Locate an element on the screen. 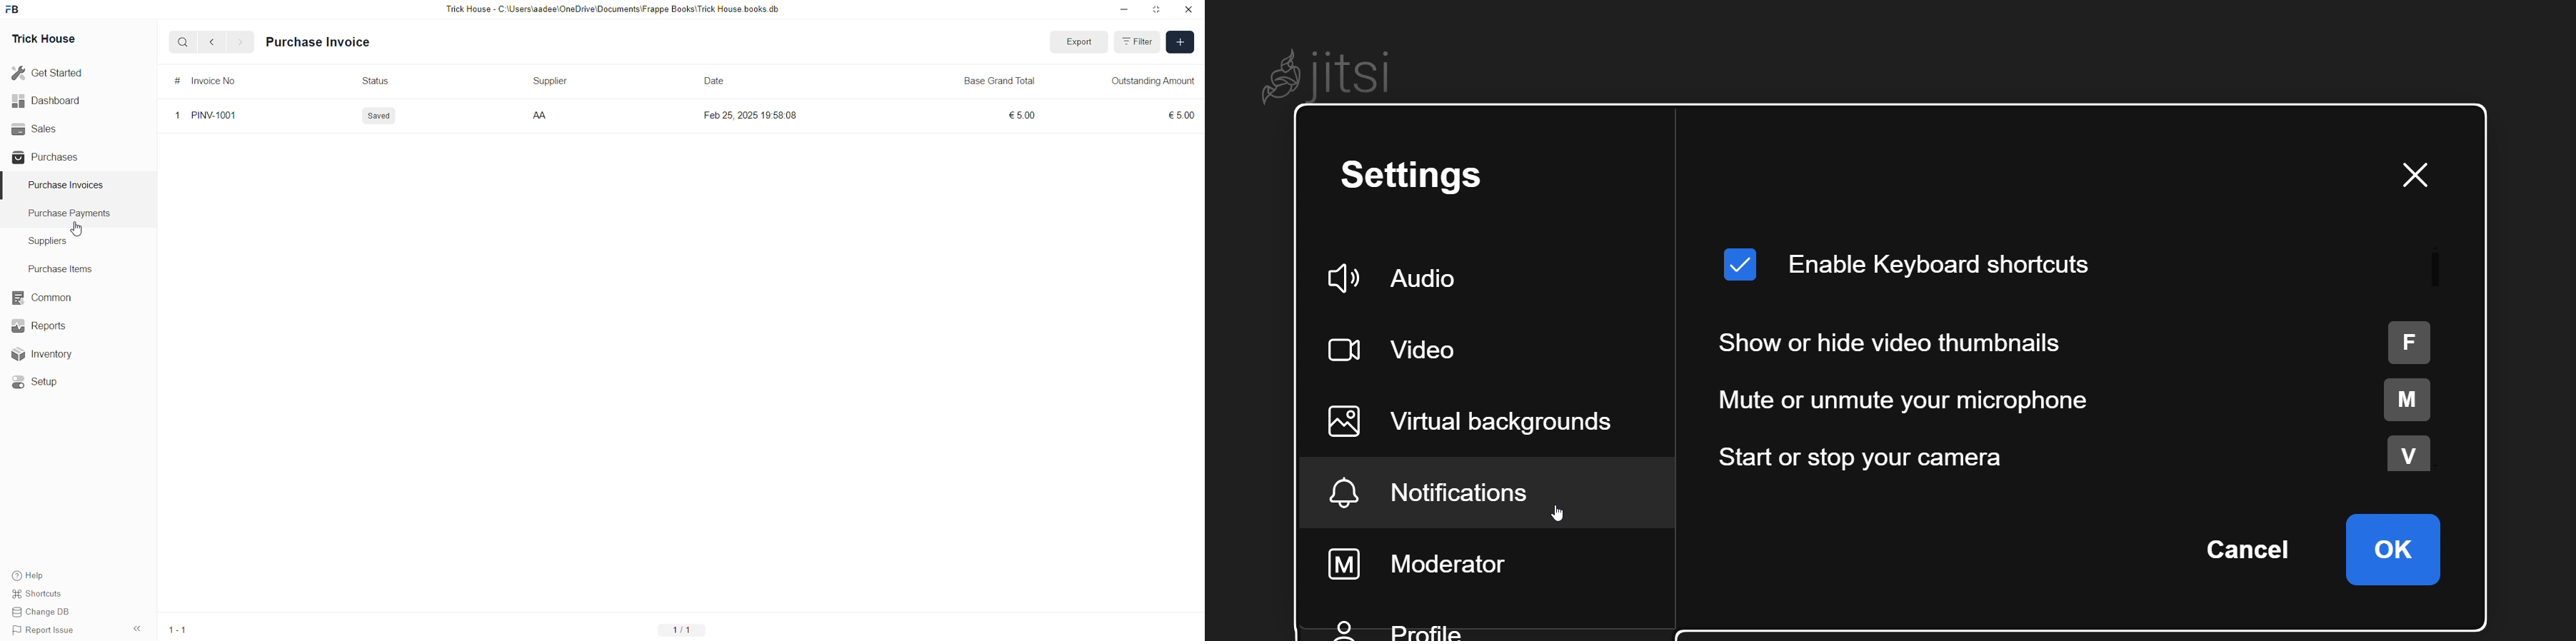 This screenshot has width=2576, height=644. expand is located at coordinates (139, 627).